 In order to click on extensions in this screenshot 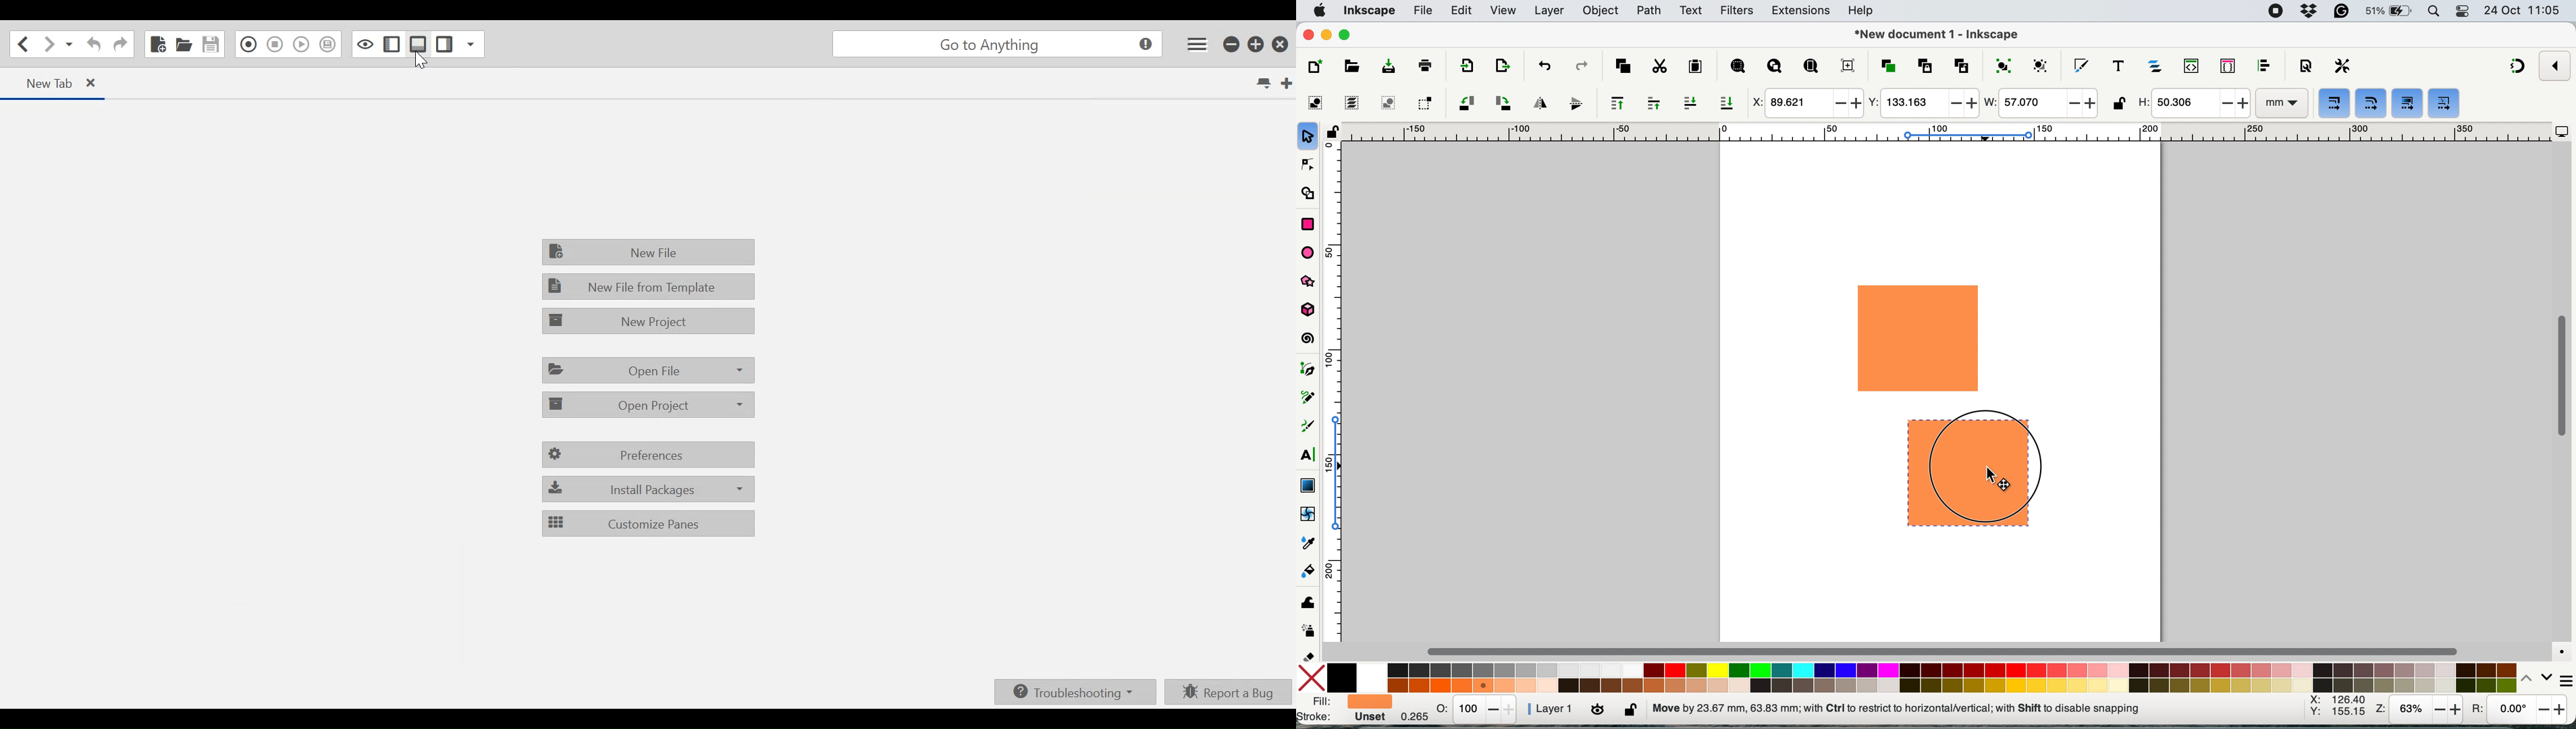, I will do `click(1802, 11)`.